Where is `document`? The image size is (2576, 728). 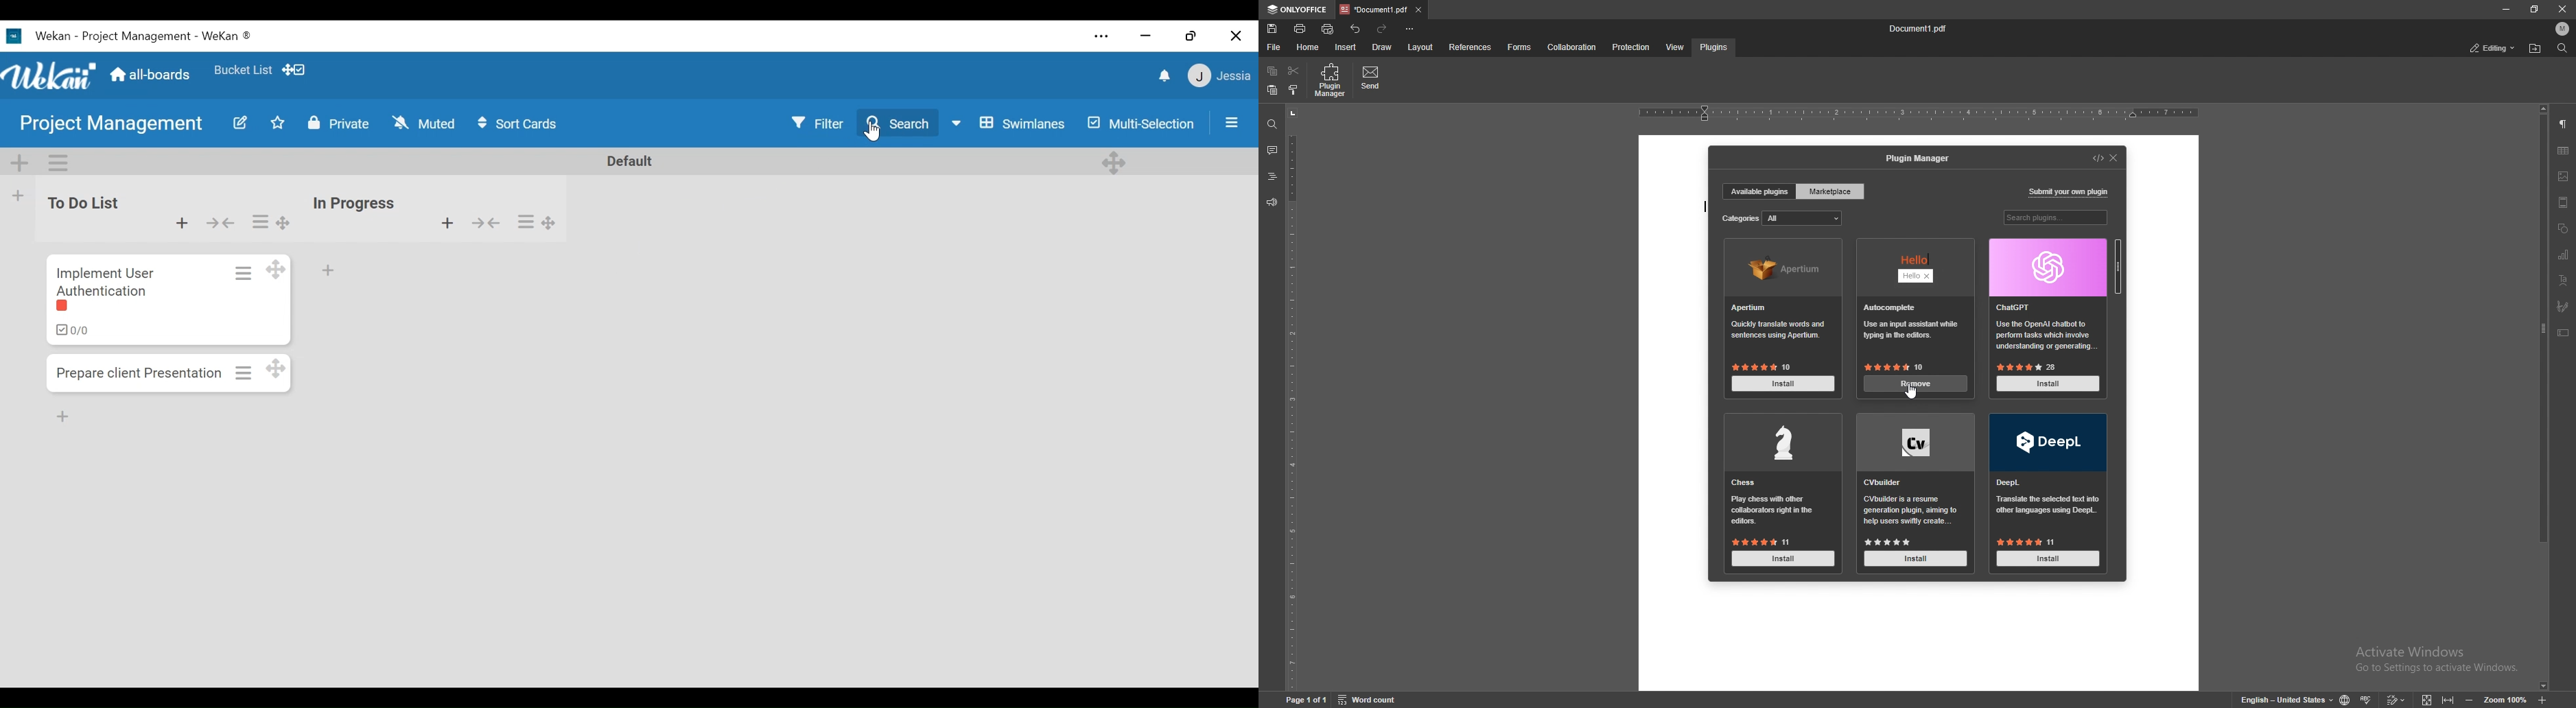
document is located at coordinates (2164, 359).